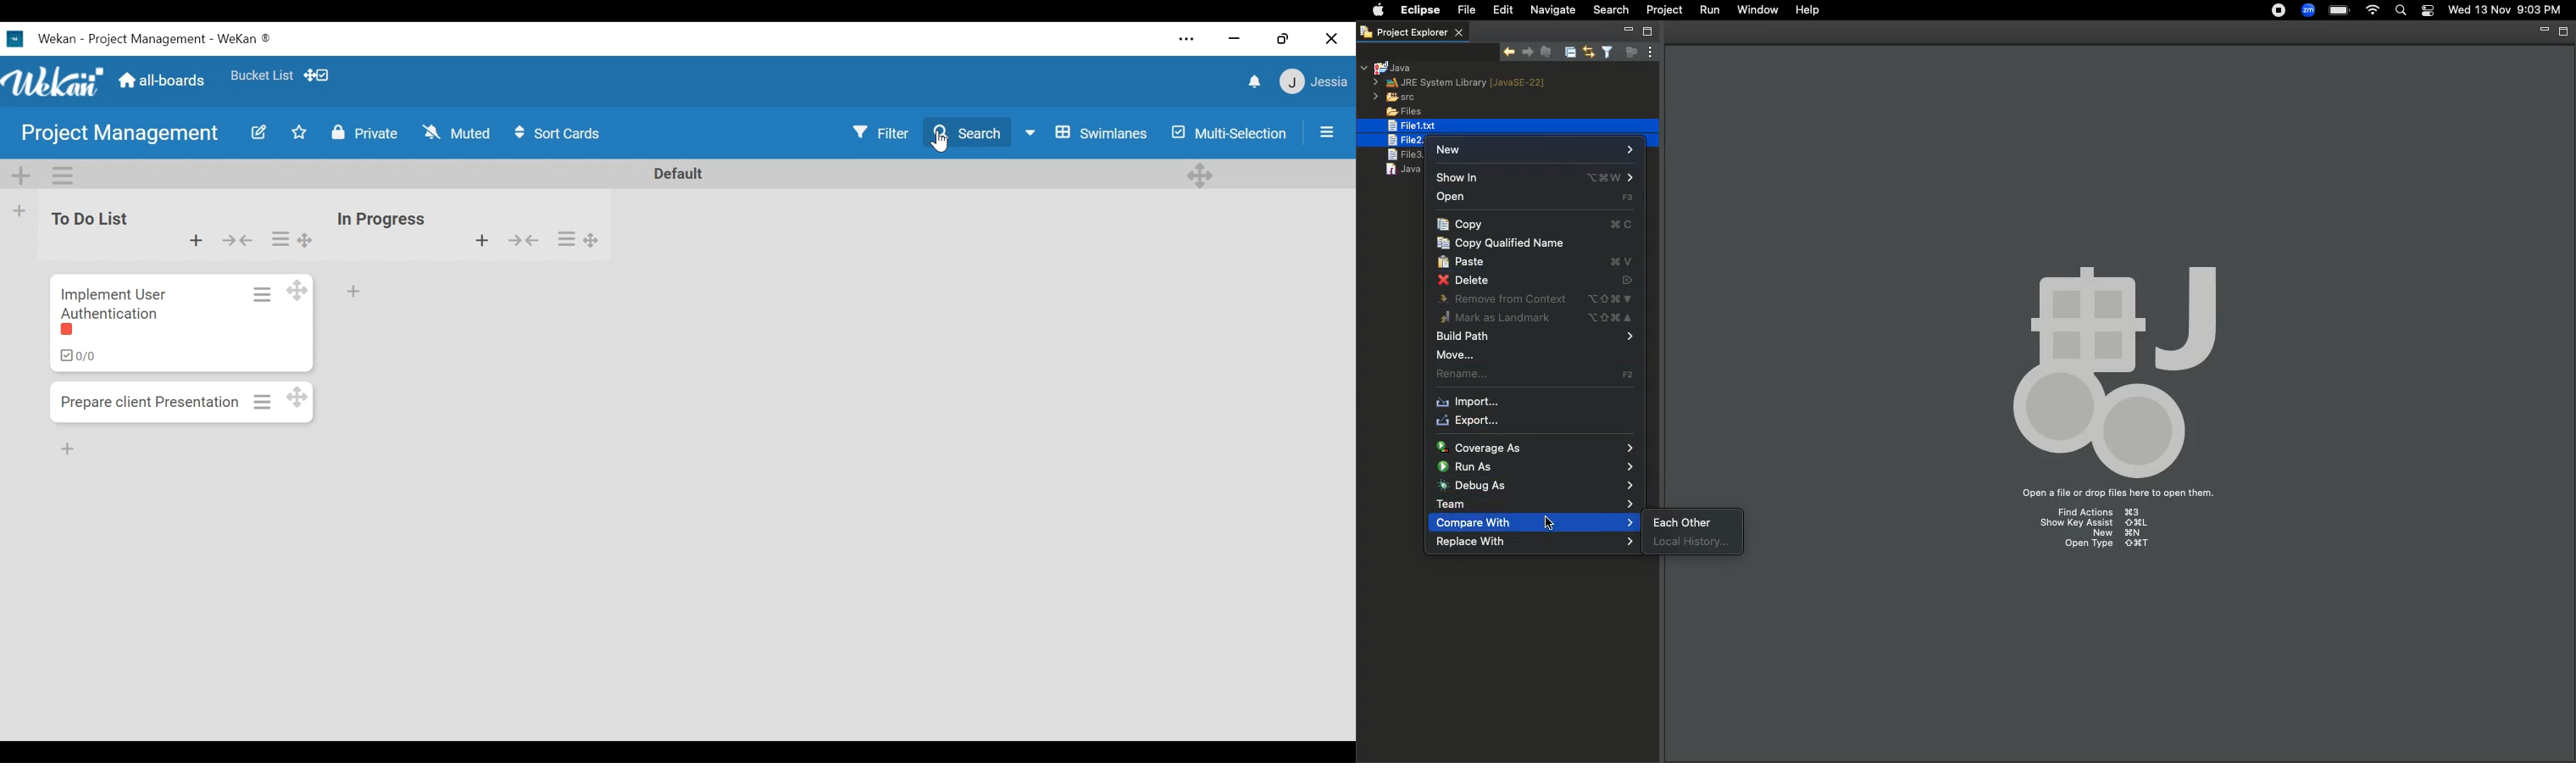 The height and width of the screenshot is (784, 2576). What do you see at coordinates (1325, 133) in the screenshot?
I see `Open/Close Side Pane` at bounding box center [1325, 133].